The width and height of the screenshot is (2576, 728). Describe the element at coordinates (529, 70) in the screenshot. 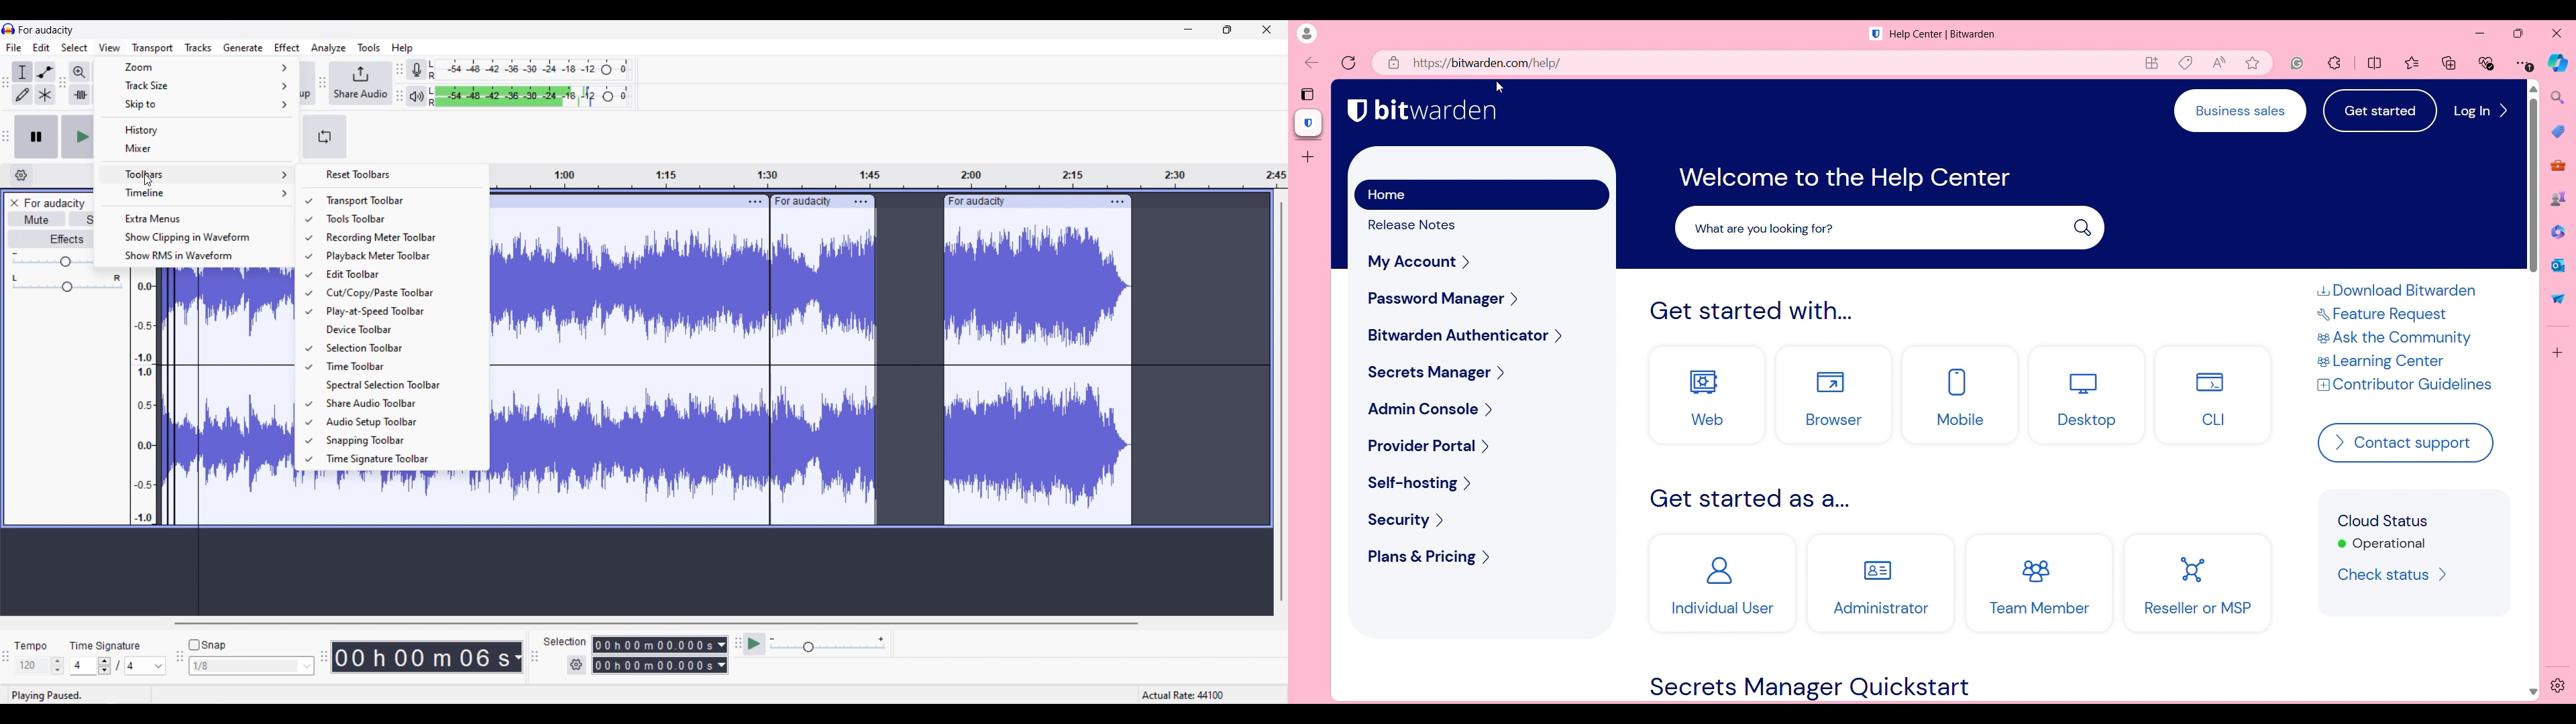

I see `Recording level` at that location.